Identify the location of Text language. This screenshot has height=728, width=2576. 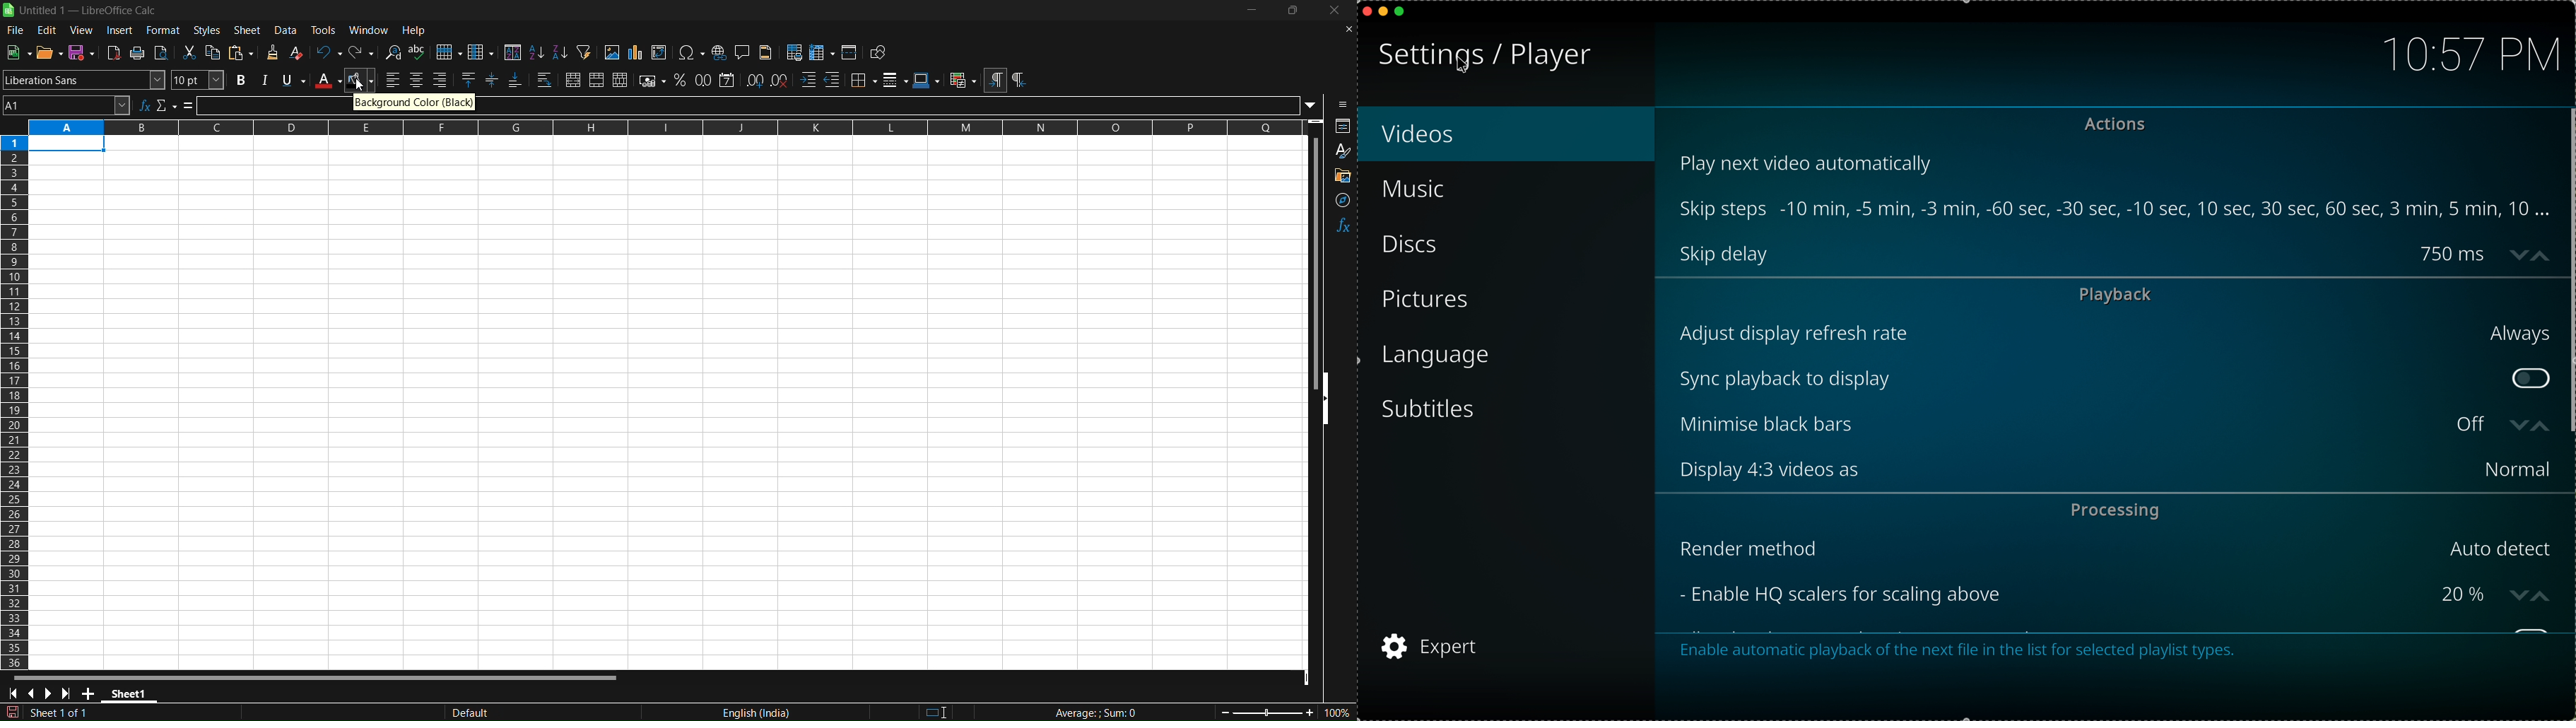
(773, 709).